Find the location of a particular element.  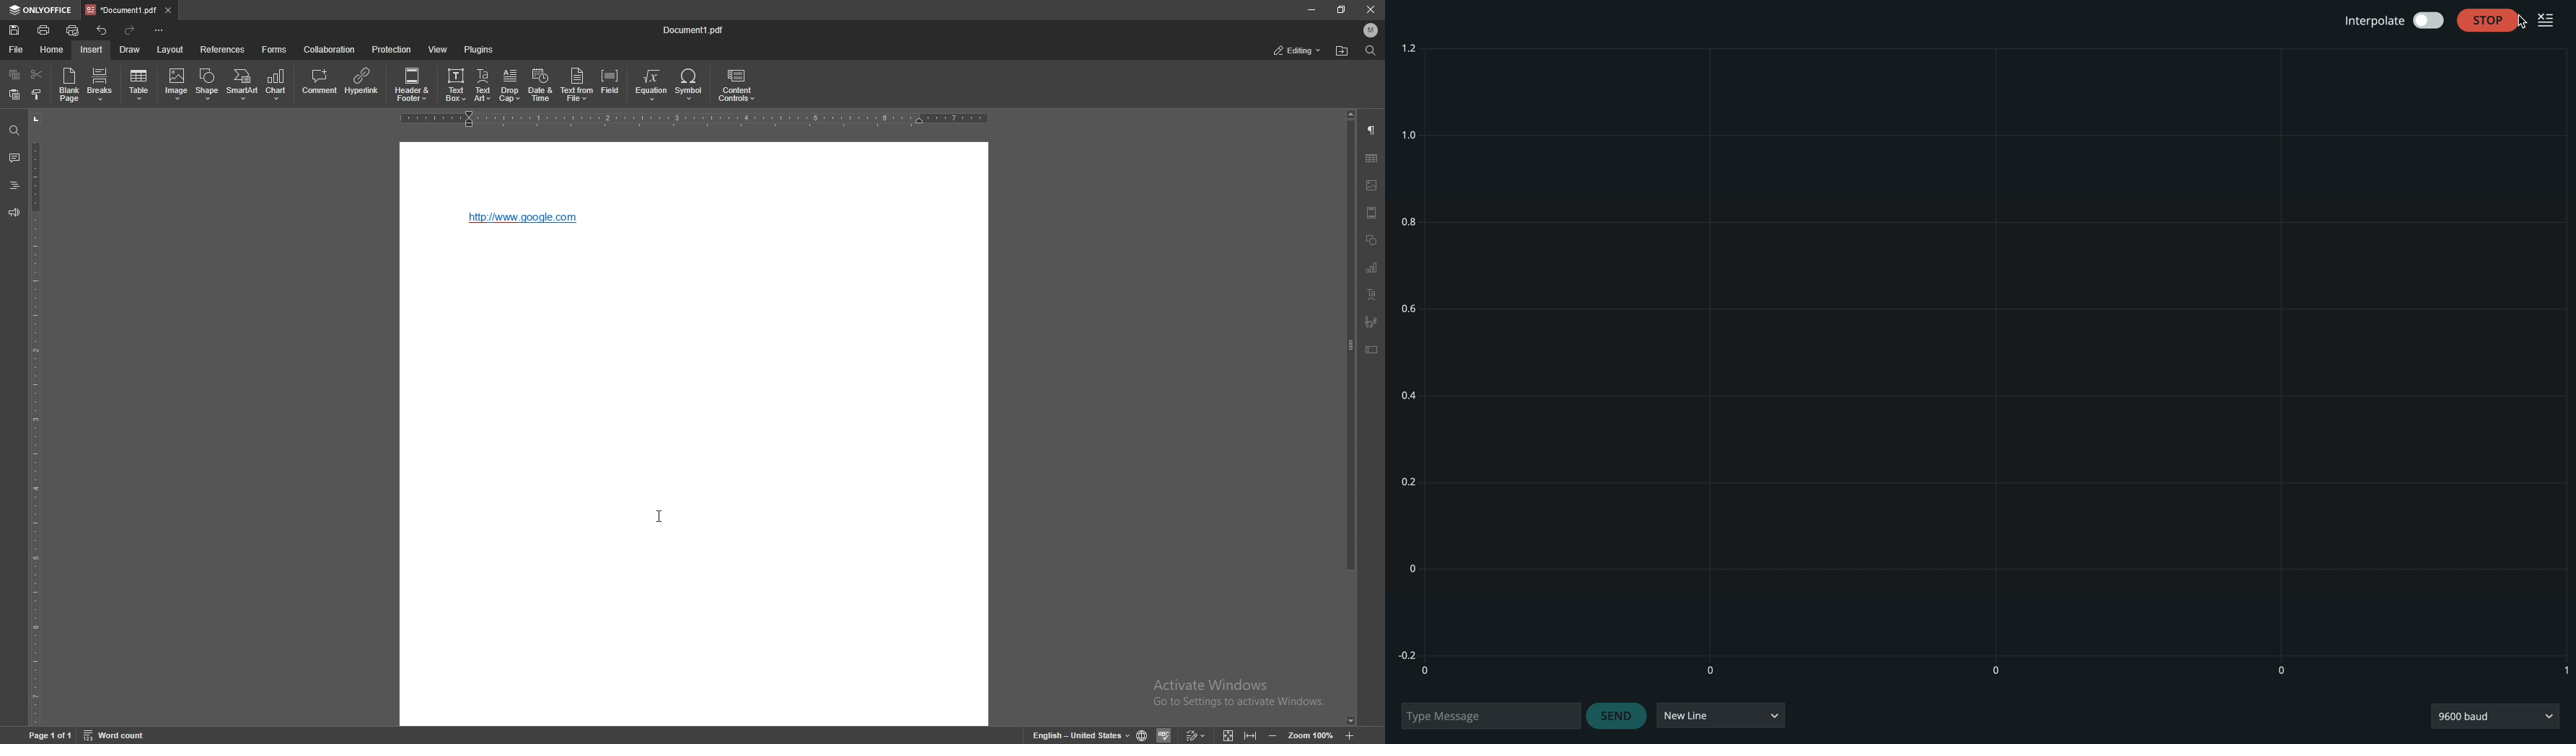

change doc language is located at coordinates (1143, 734).